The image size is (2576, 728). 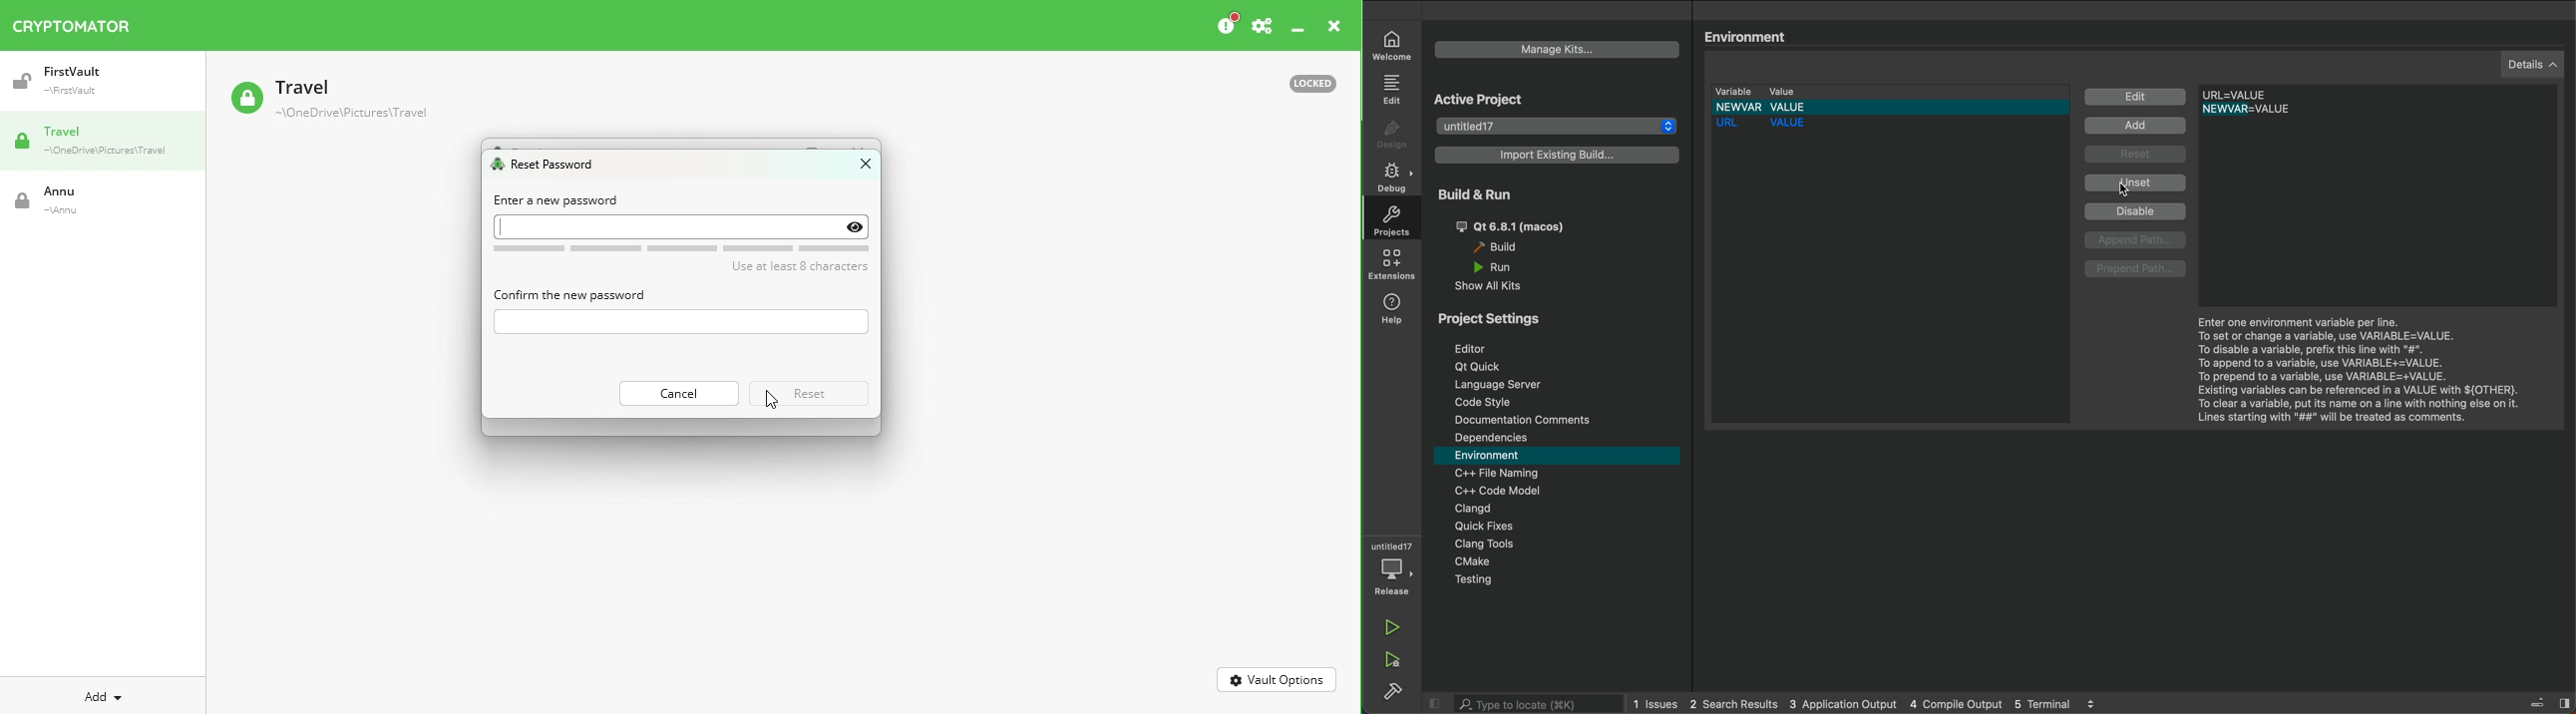 What do you see at coordinates (1477, 563) in the screenshot?
I see `cmake` at bounding box center [1477, 563].